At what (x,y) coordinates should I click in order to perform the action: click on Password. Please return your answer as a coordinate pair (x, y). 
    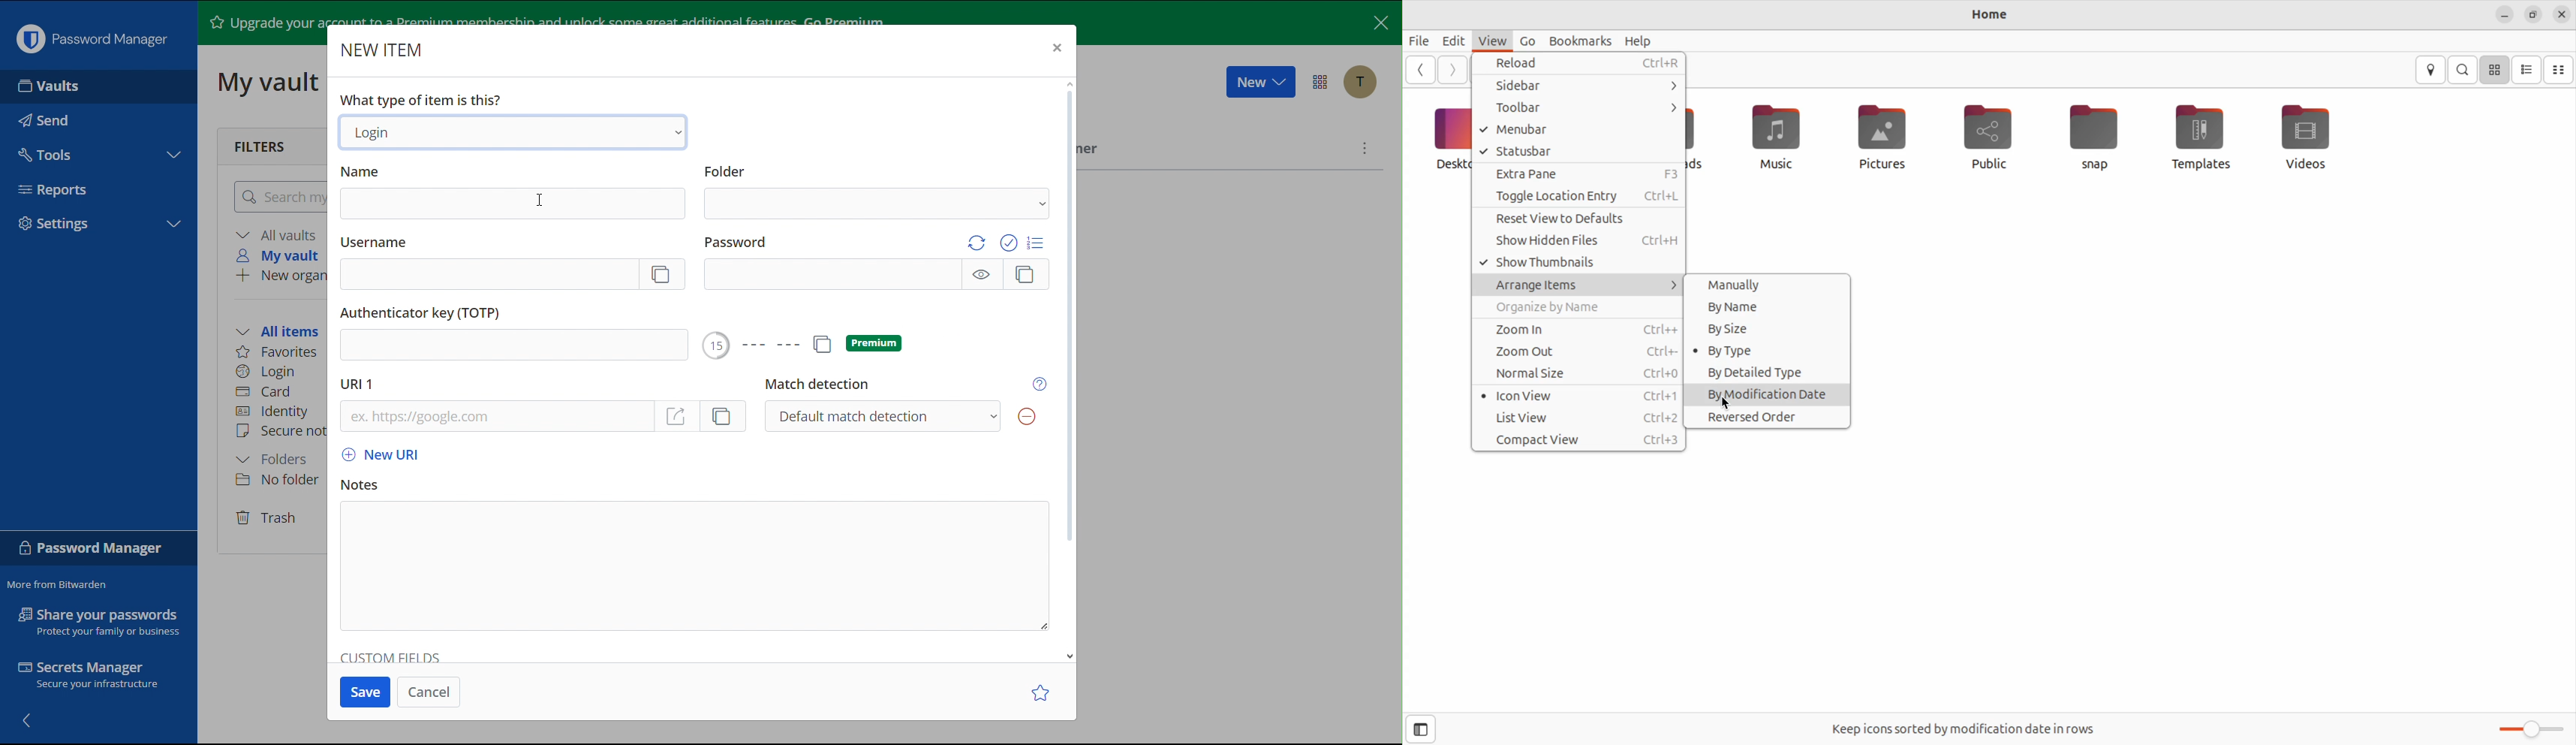
    Looking at the image, I should click on (877, 262).